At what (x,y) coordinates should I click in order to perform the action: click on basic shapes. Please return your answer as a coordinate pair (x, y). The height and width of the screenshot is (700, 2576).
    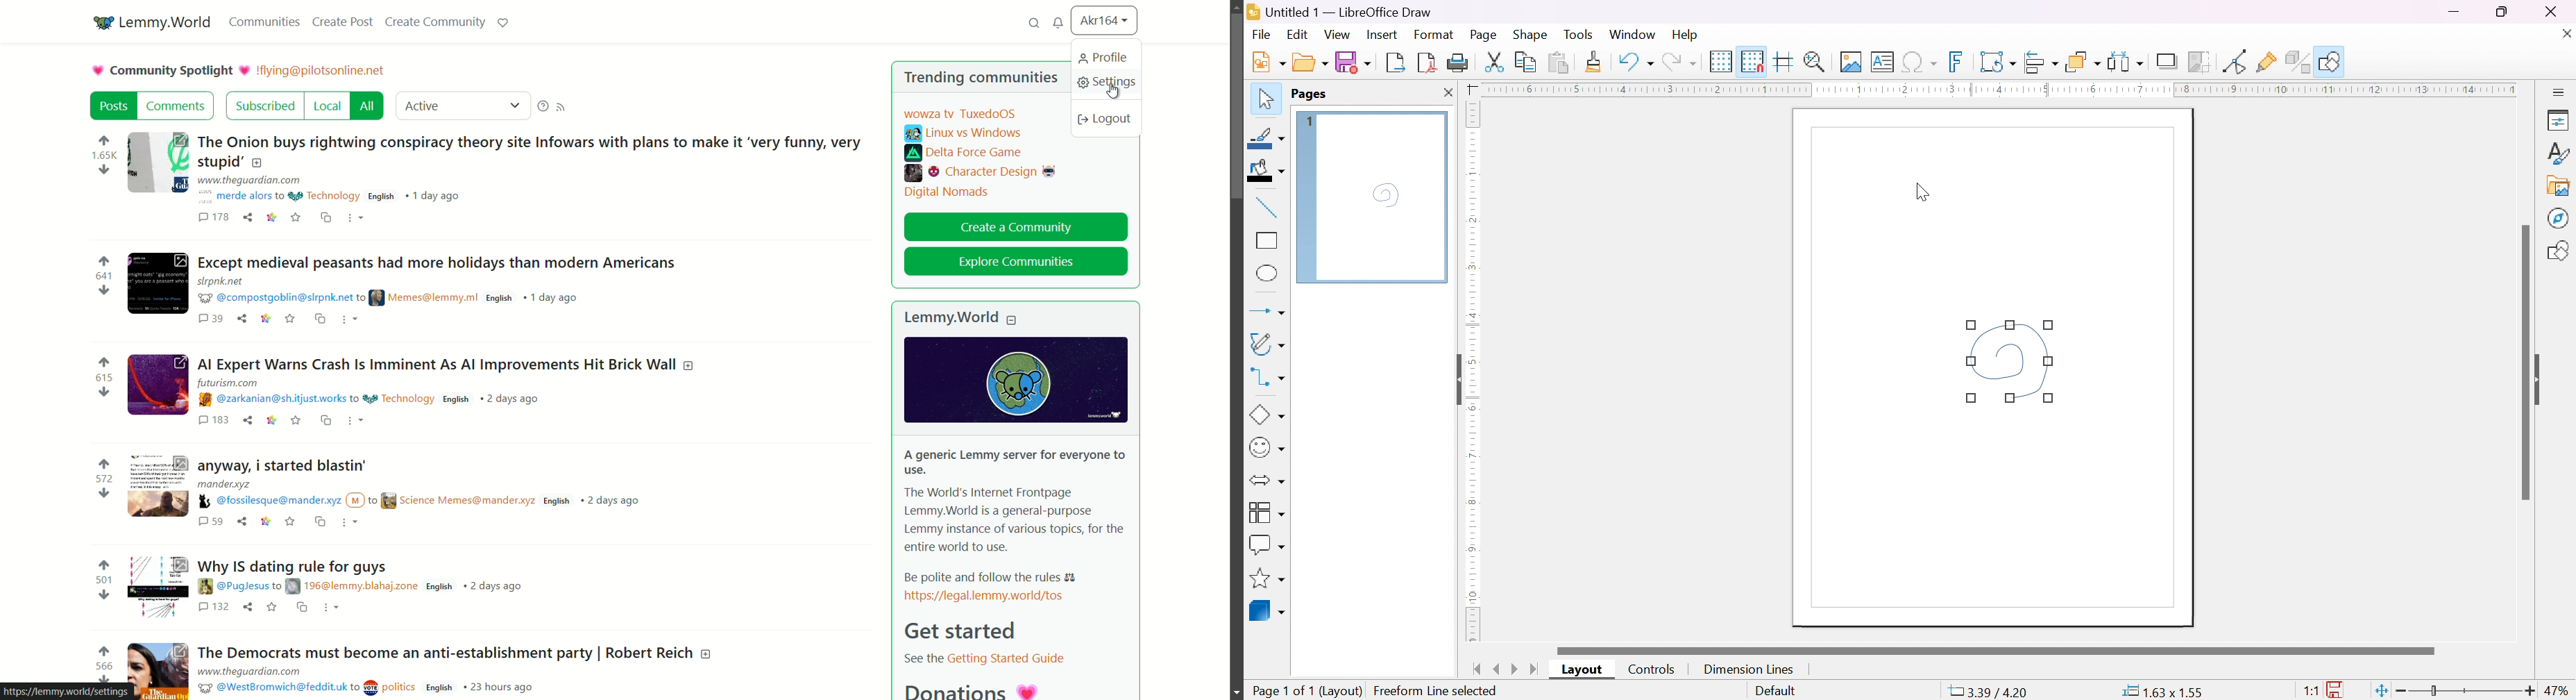
    Looking at the image, I should click on (1267, 415).